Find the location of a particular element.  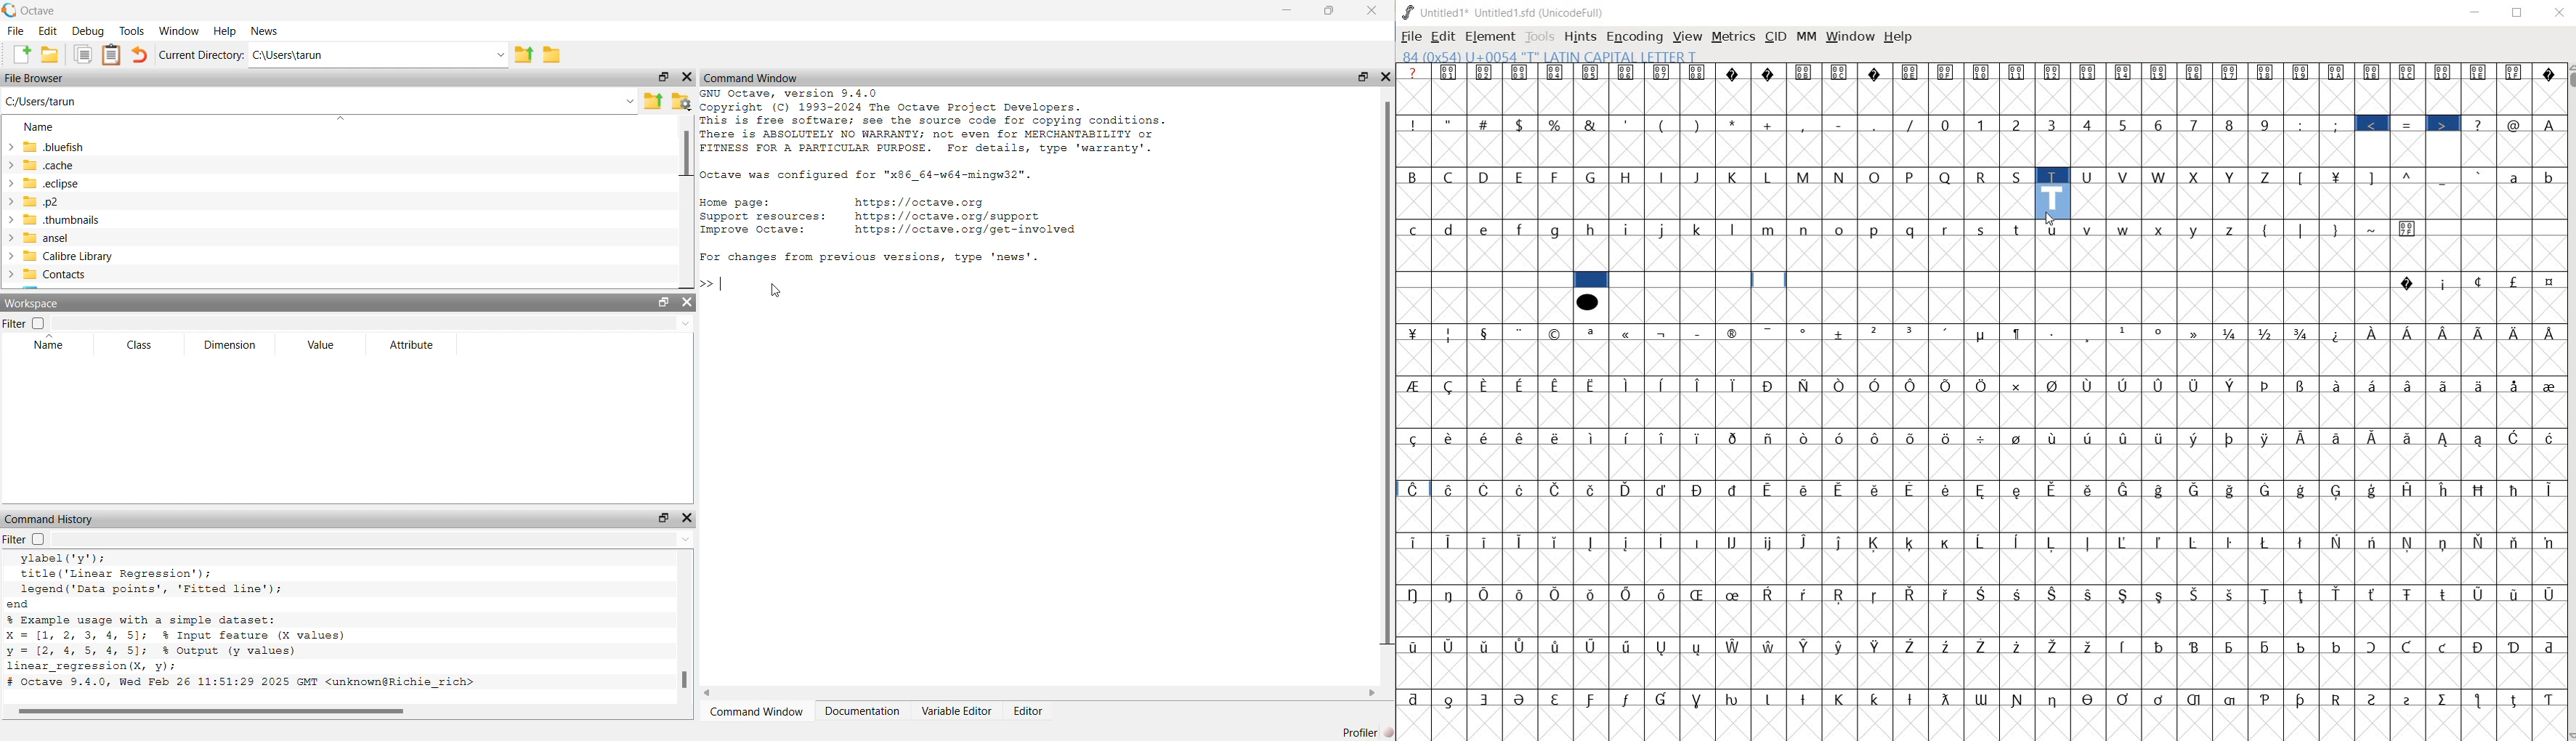

> is located at coordinates (2445, 125).